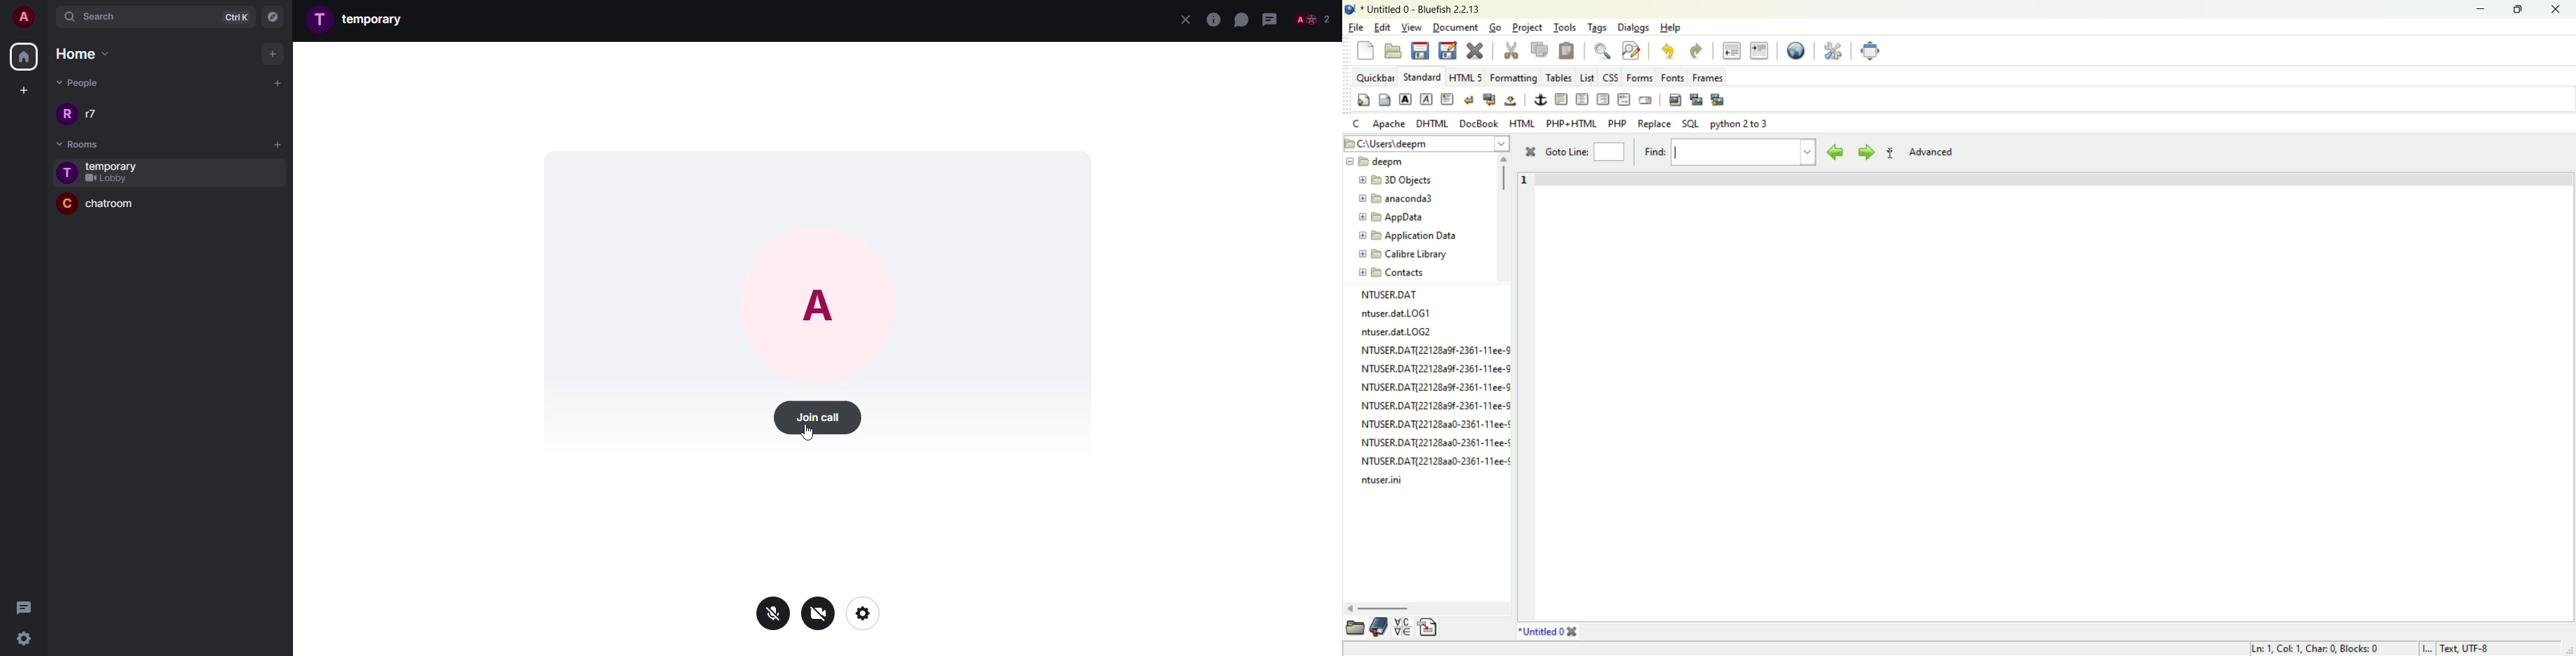  Describe the element at coordinates (1381, 629) in the screenshot. I see `bookmark` at that location.